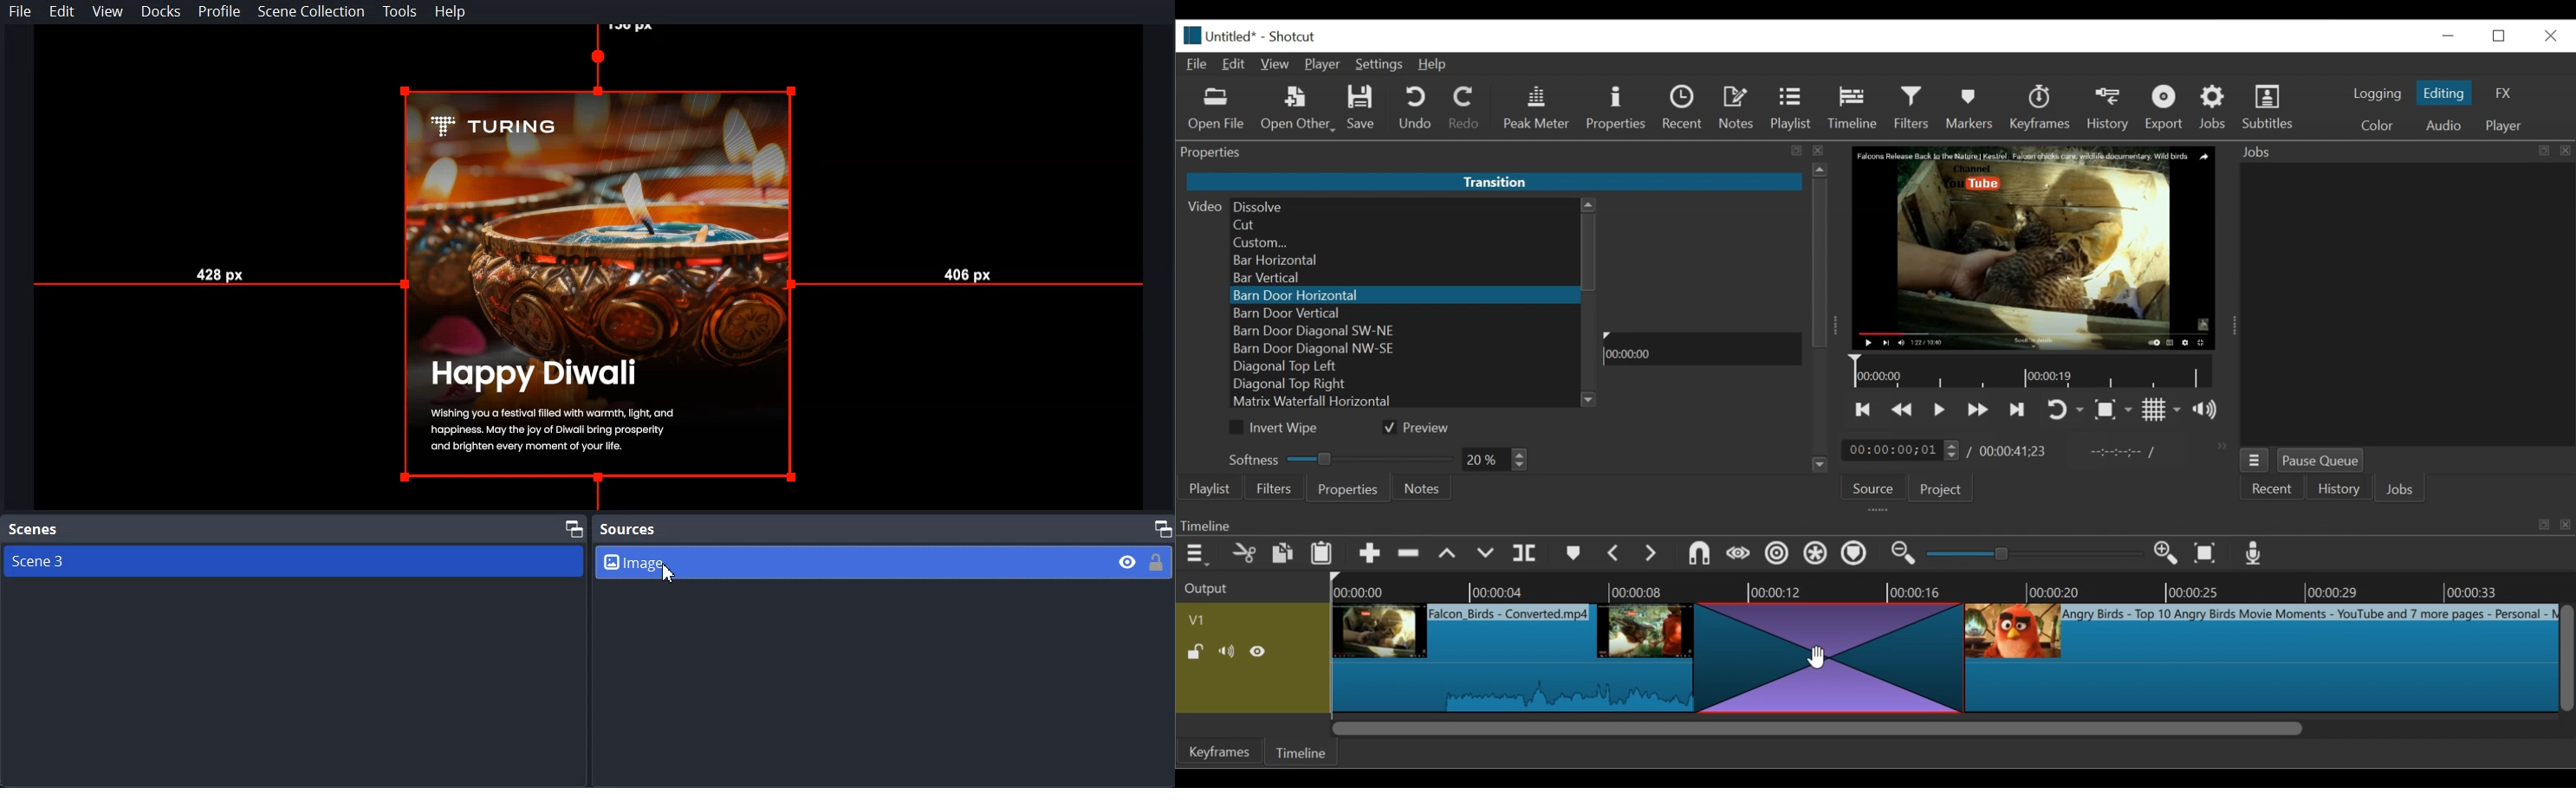  What do you see at coordinates (2277, 489) in the screenshot?
I see `Recent` at bounding box center [2277, 489].